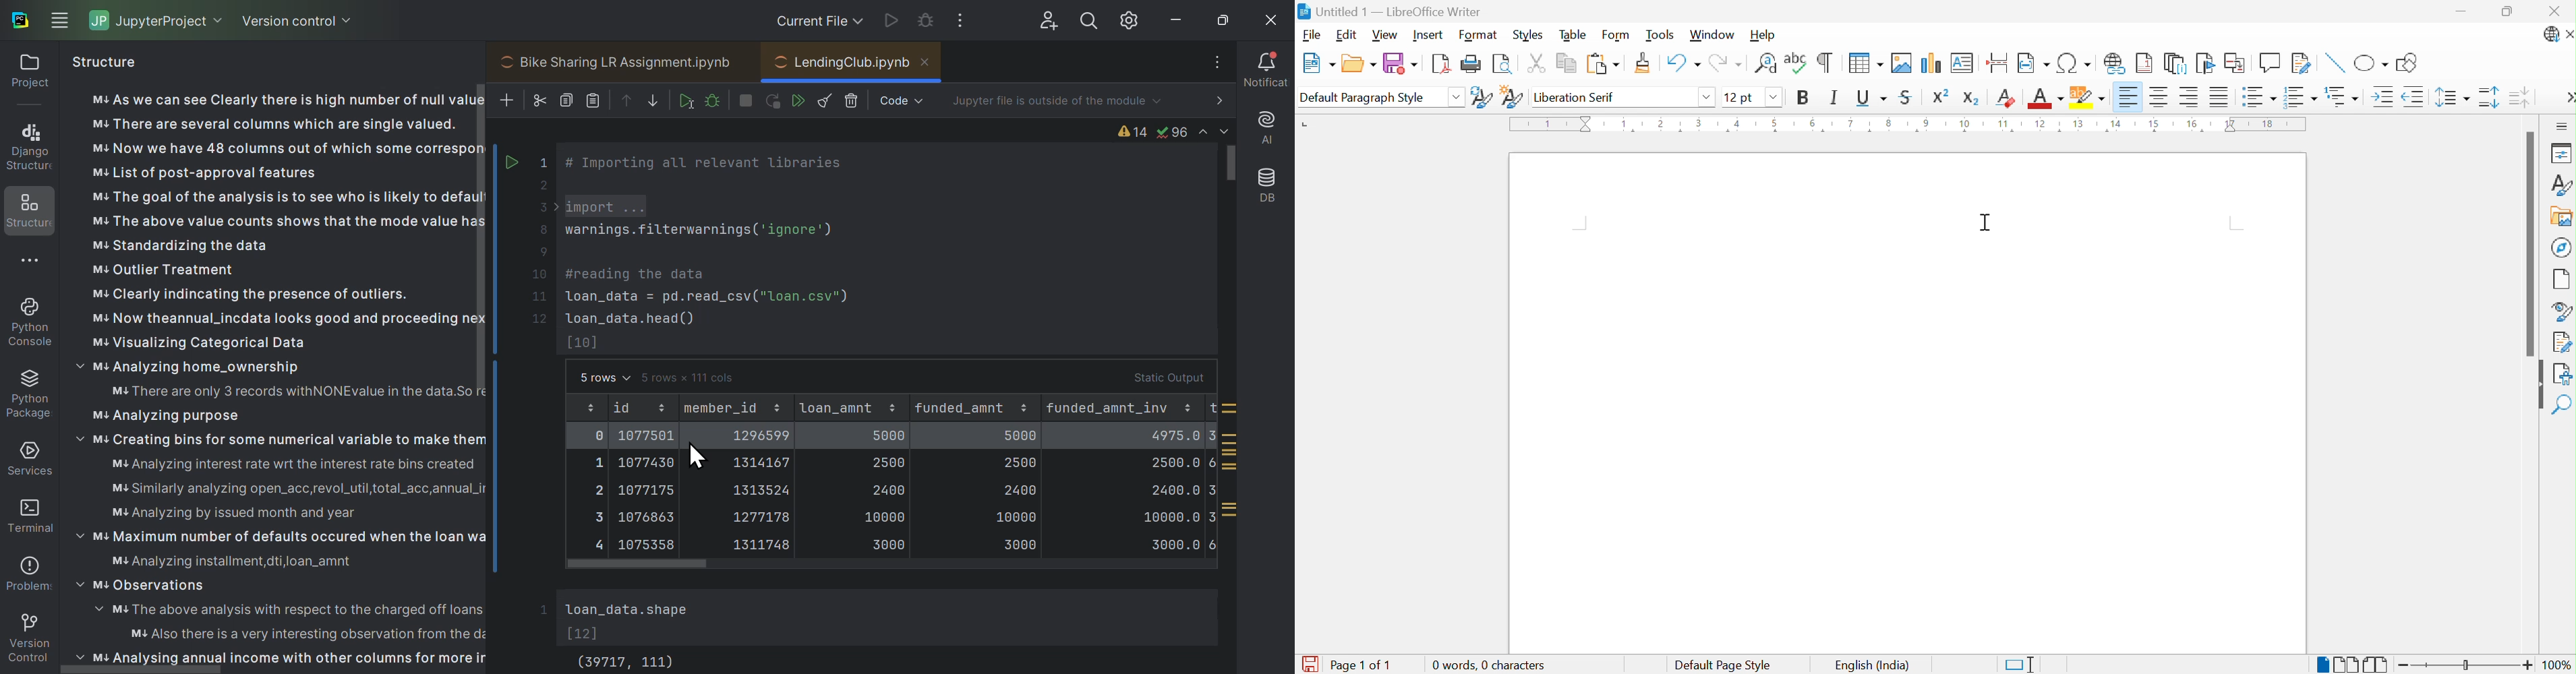 This screenshot has height=700, width=2576. I want to click on 12 pt, so click(1738, 96).